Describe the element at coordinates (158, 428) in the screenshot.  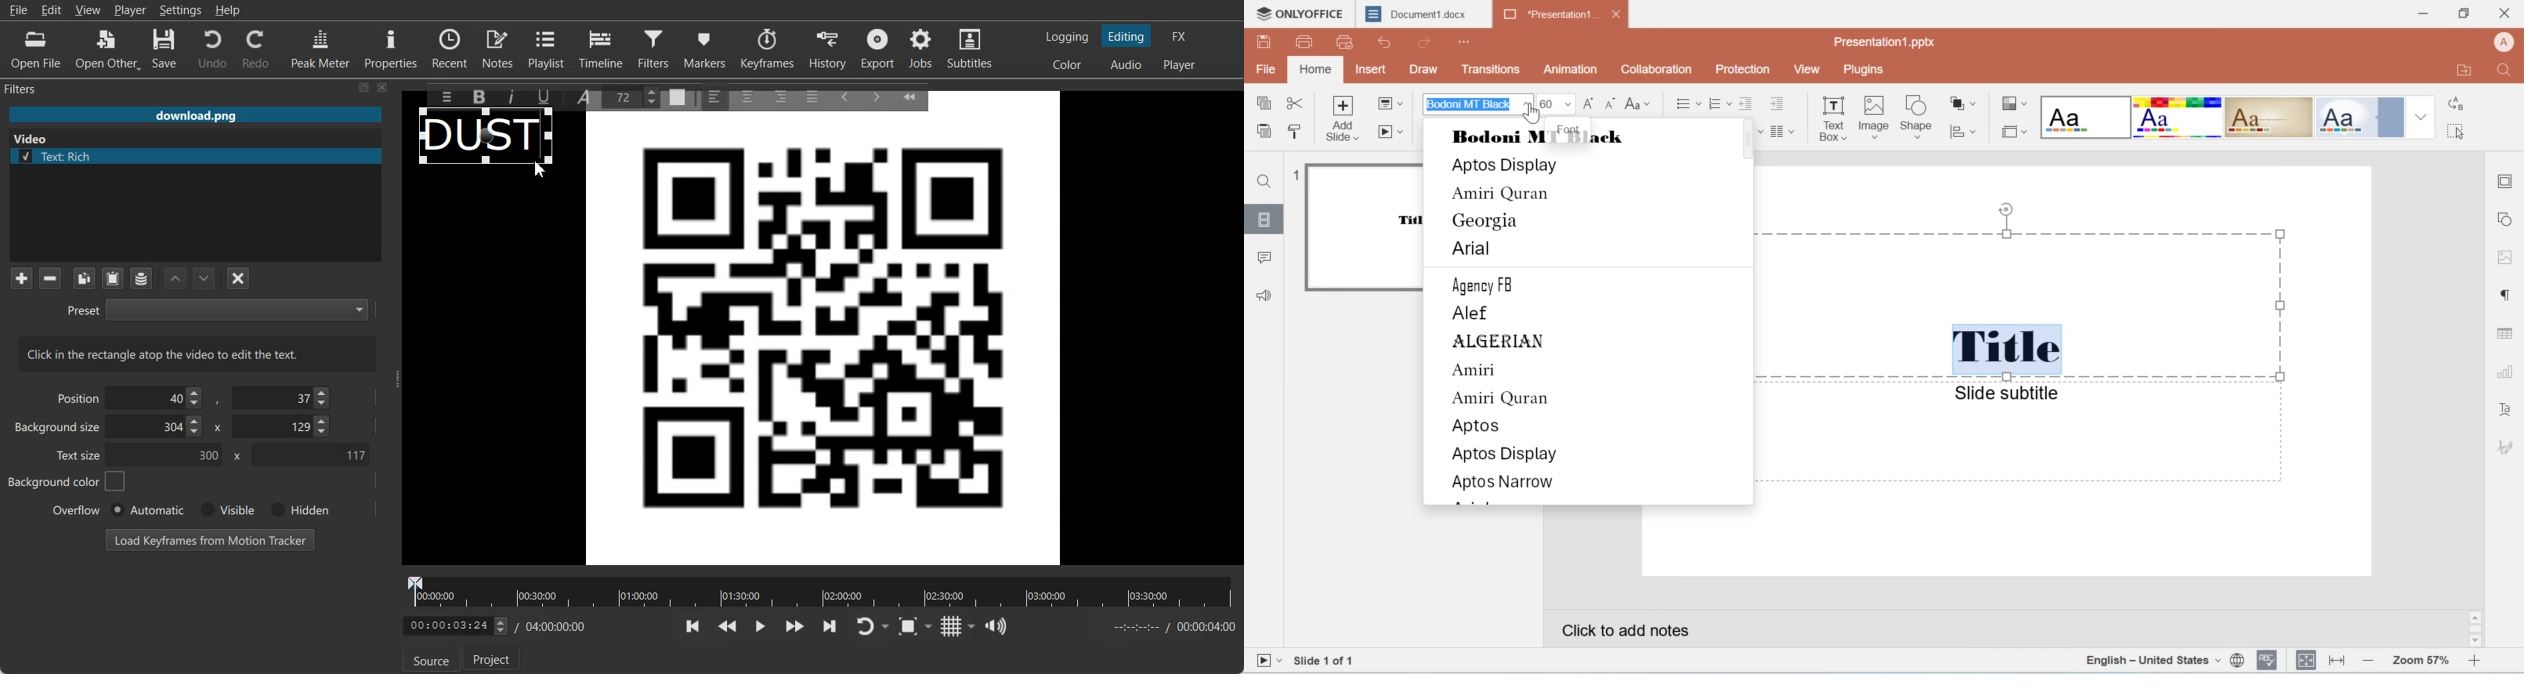
I see `Background size X- Coordinate` at that location.